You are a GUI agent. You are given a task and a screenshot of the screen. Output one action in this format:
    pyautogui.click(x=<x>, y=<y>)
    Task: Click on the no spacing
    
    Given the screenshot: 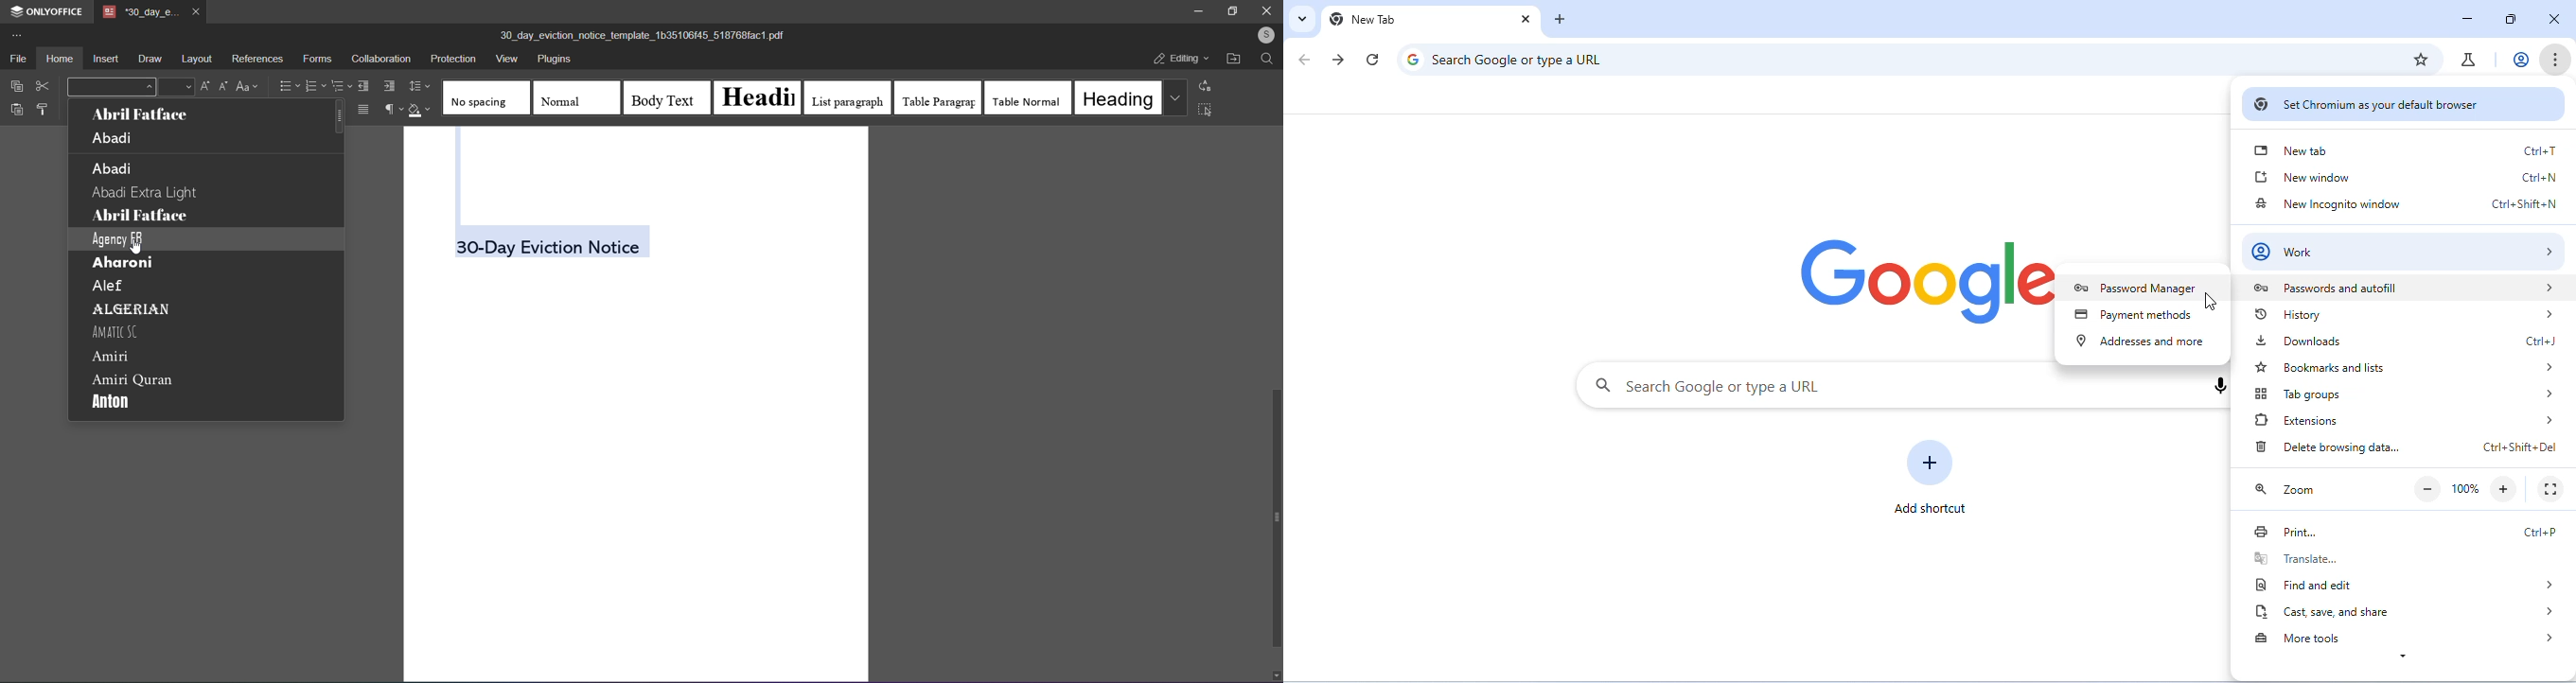 What is the action you would take?
    pyautogui.click(x=485, y=100)
    